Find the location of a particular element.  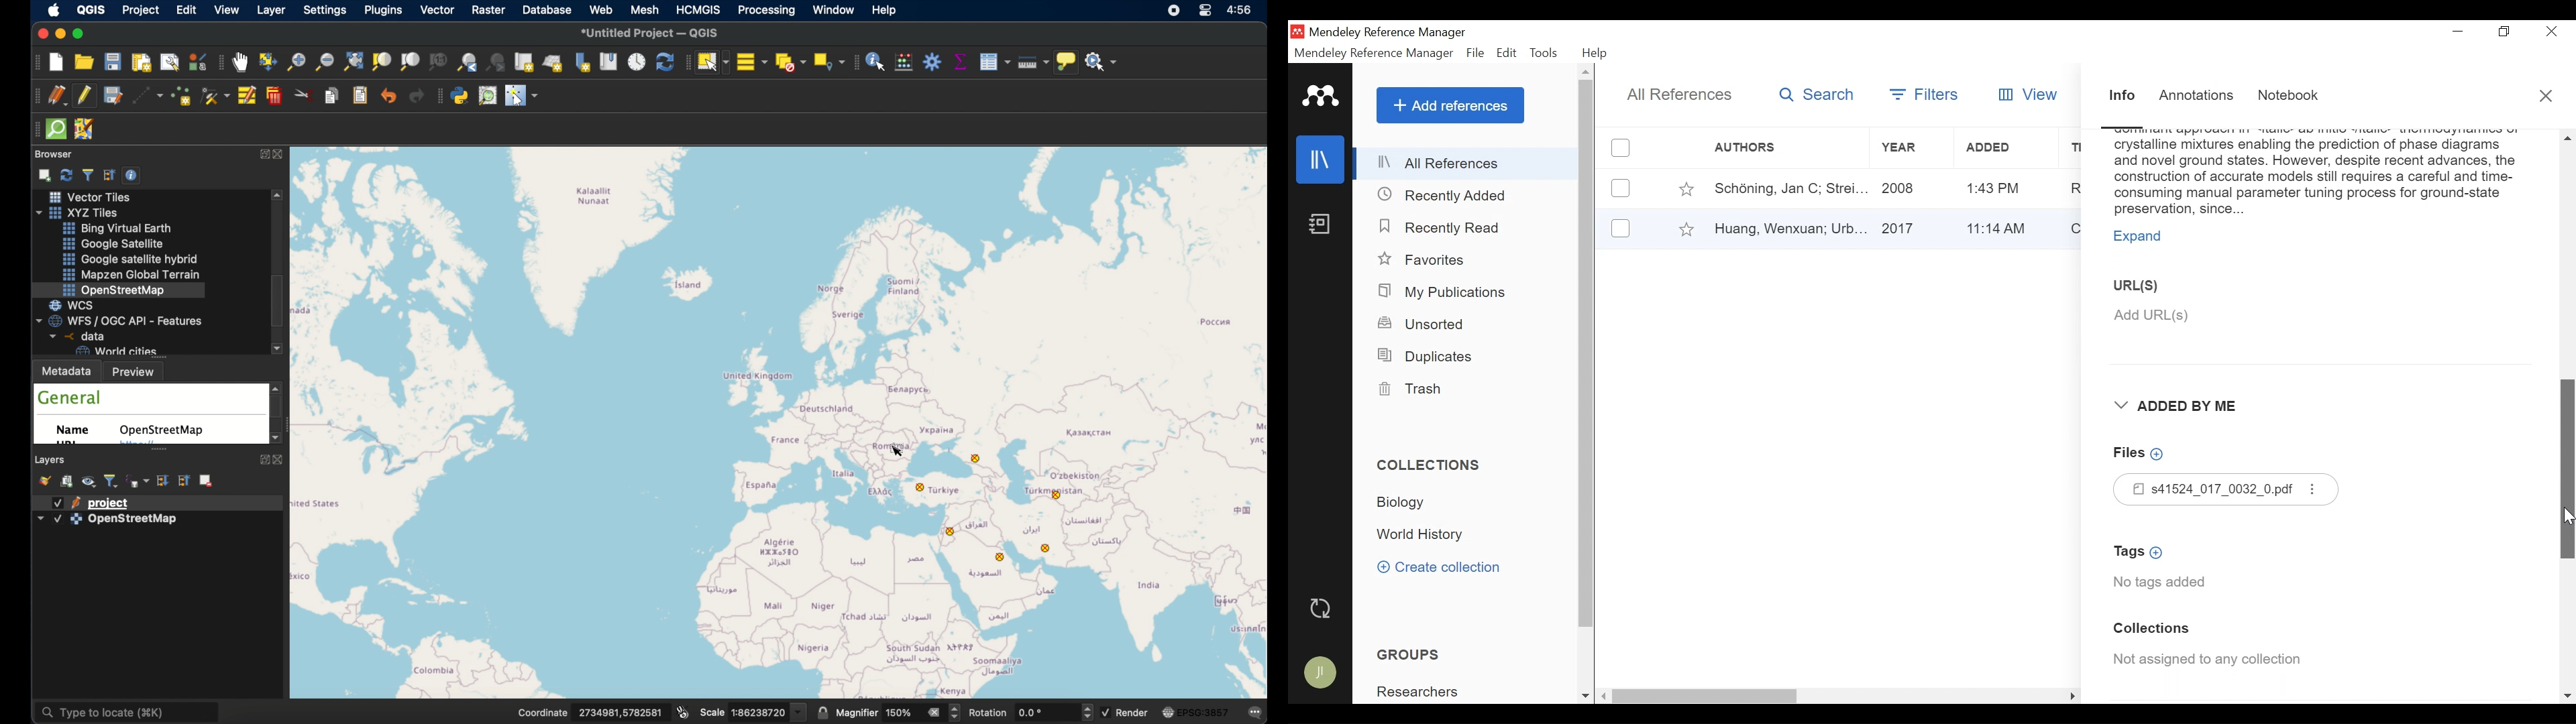

no action selected is located at coordinates (1102, 62).